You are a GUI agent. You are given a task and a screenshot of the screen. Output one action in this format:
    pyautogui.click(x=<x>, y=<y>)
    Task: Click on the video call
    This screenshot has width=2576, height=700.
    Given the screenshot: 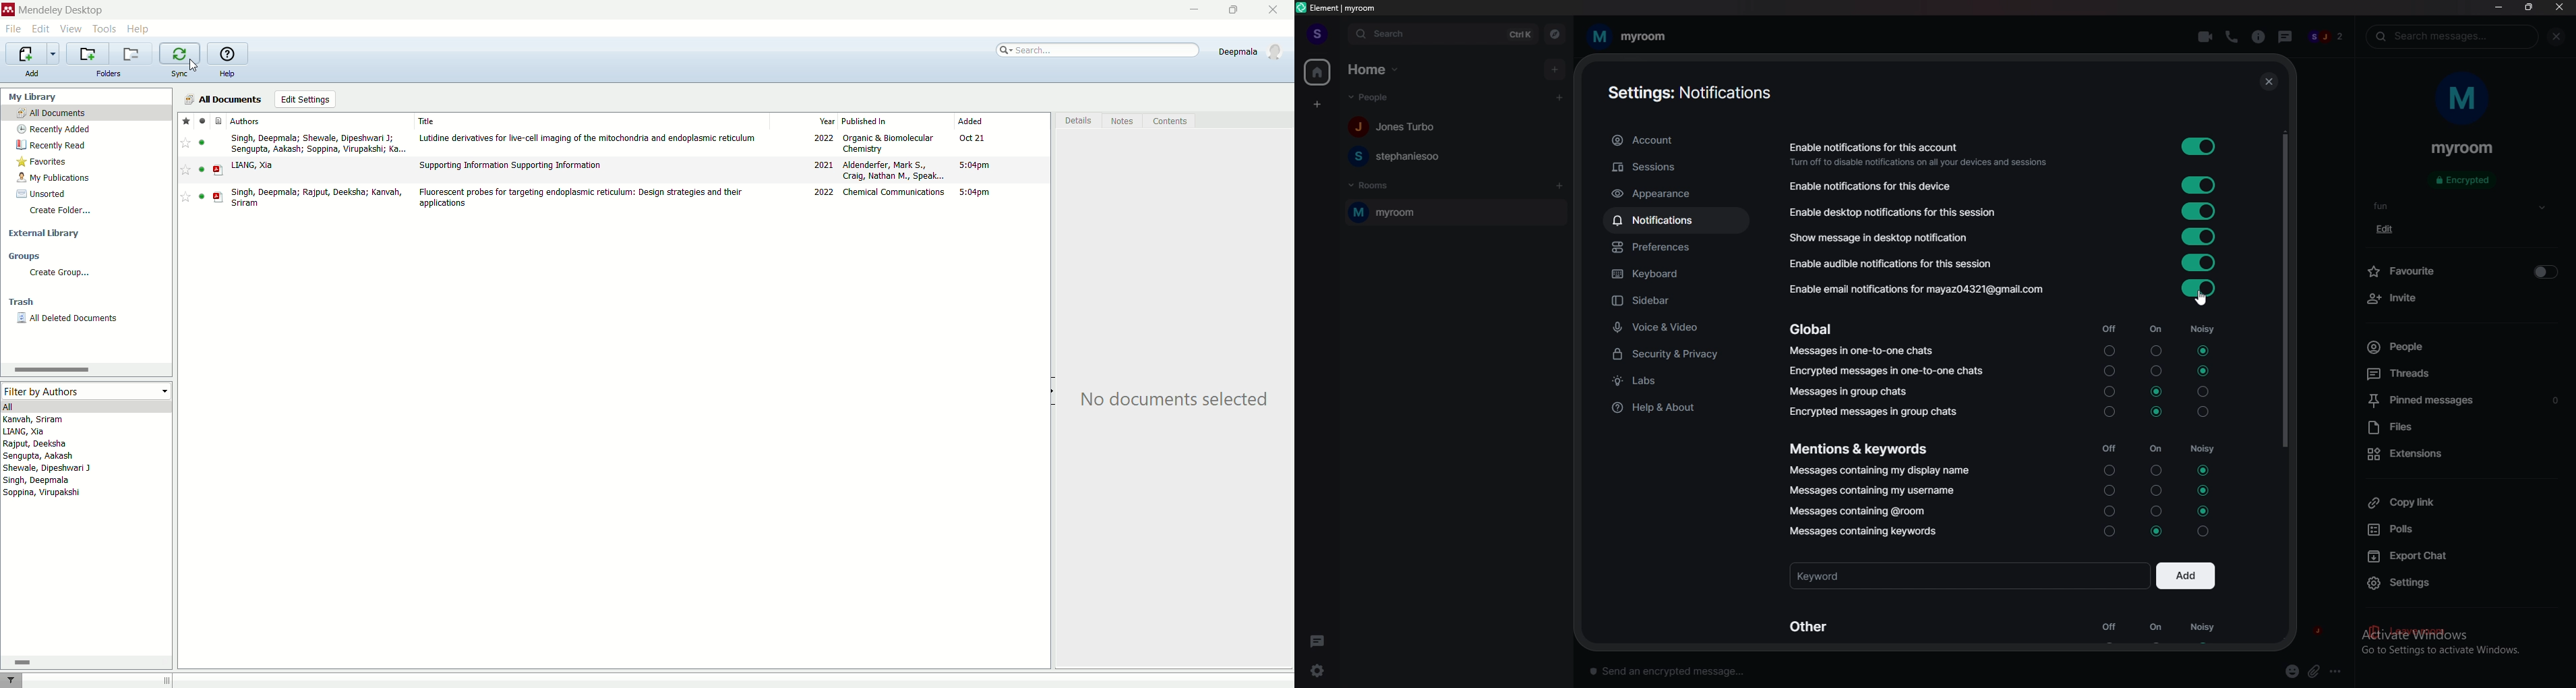 What is the action you would take?
    pyautogui.click(x=2206, y=35)
    